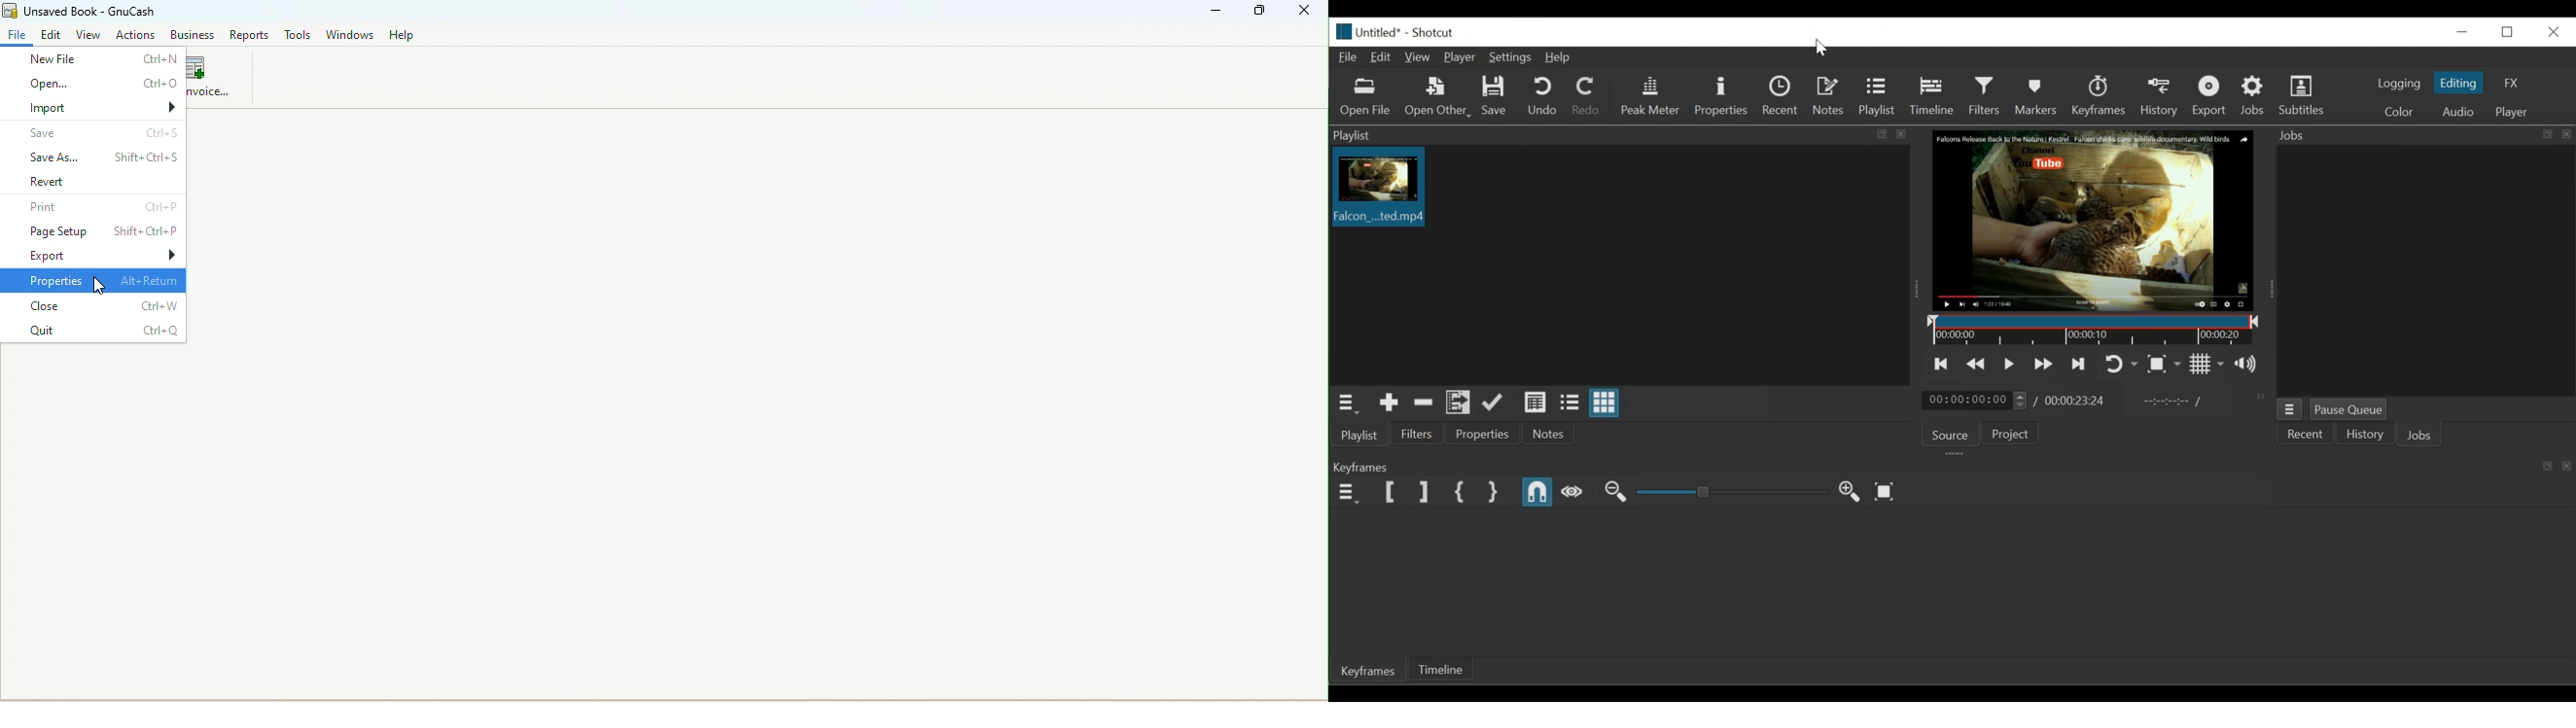 The height and width of the screenshot is (728, 2576). Describe the element at coordinates (1494, 491) in the screenshot. I see `Set Second Simple keyframe` at that location.